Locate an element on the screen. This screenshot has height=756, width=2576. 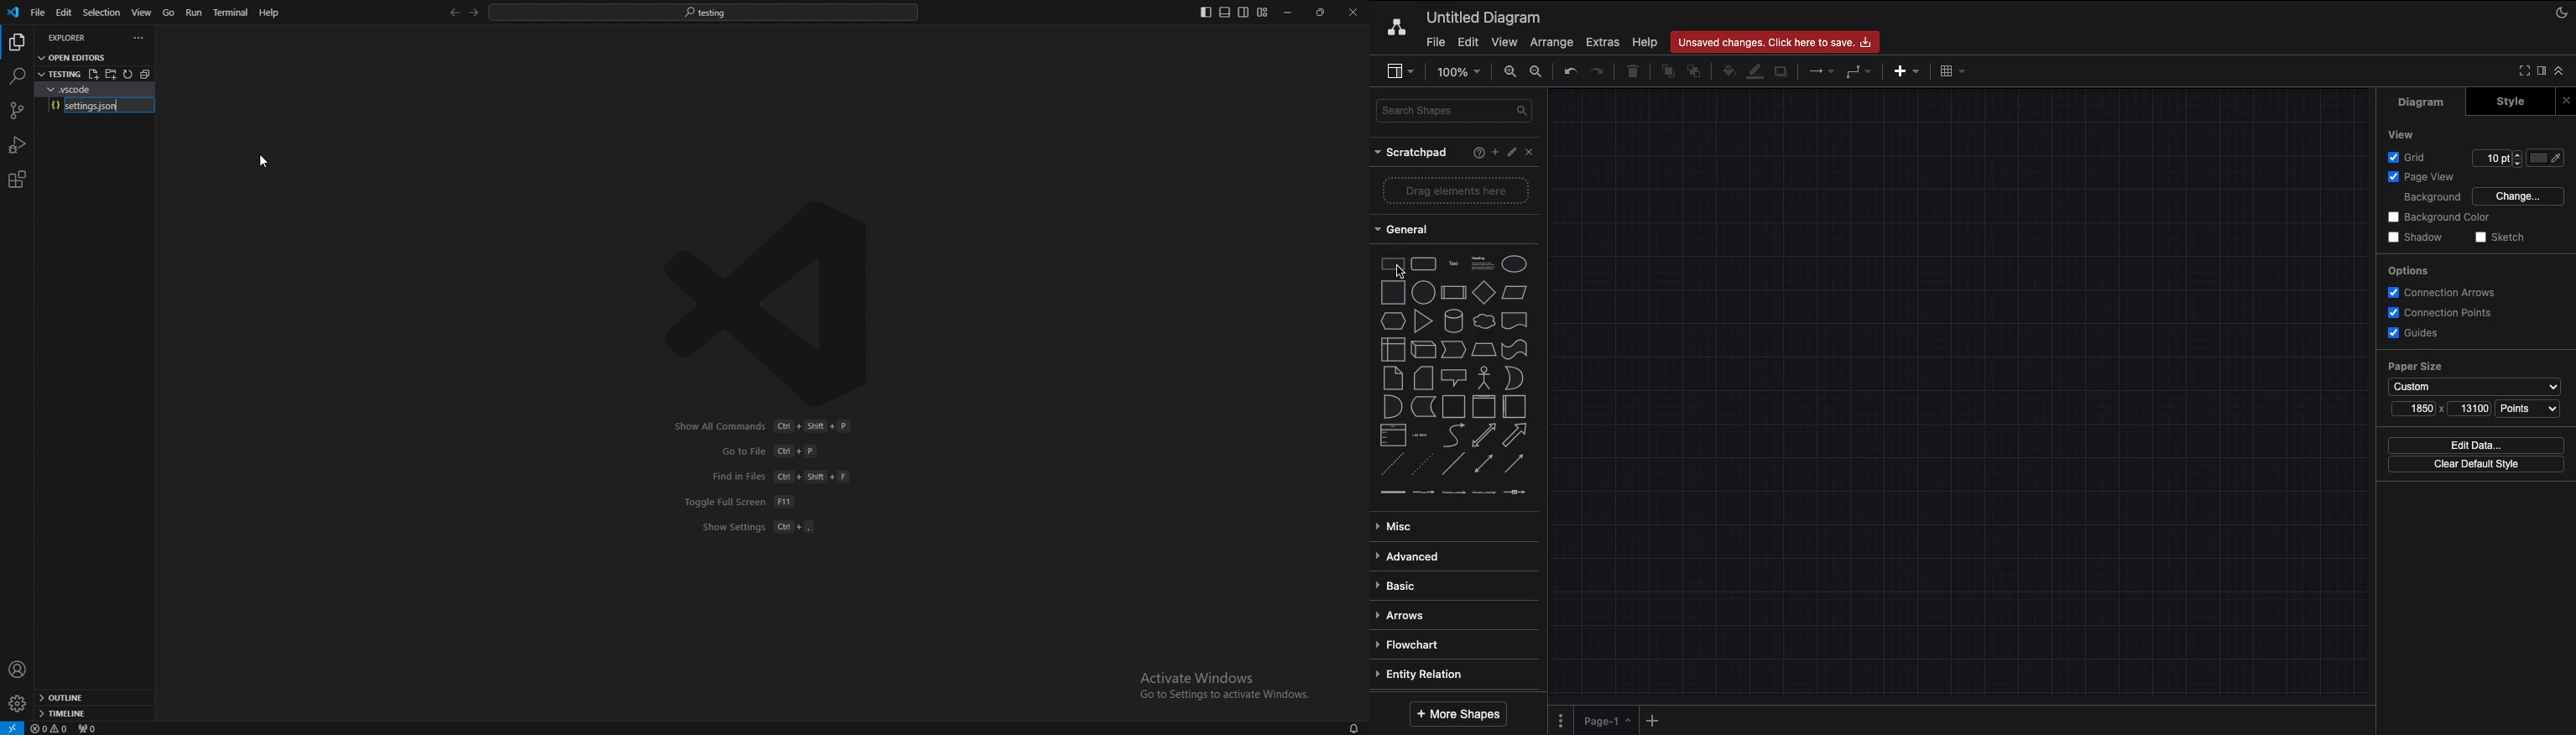
Edit data is located at coordinates (2476, 446).